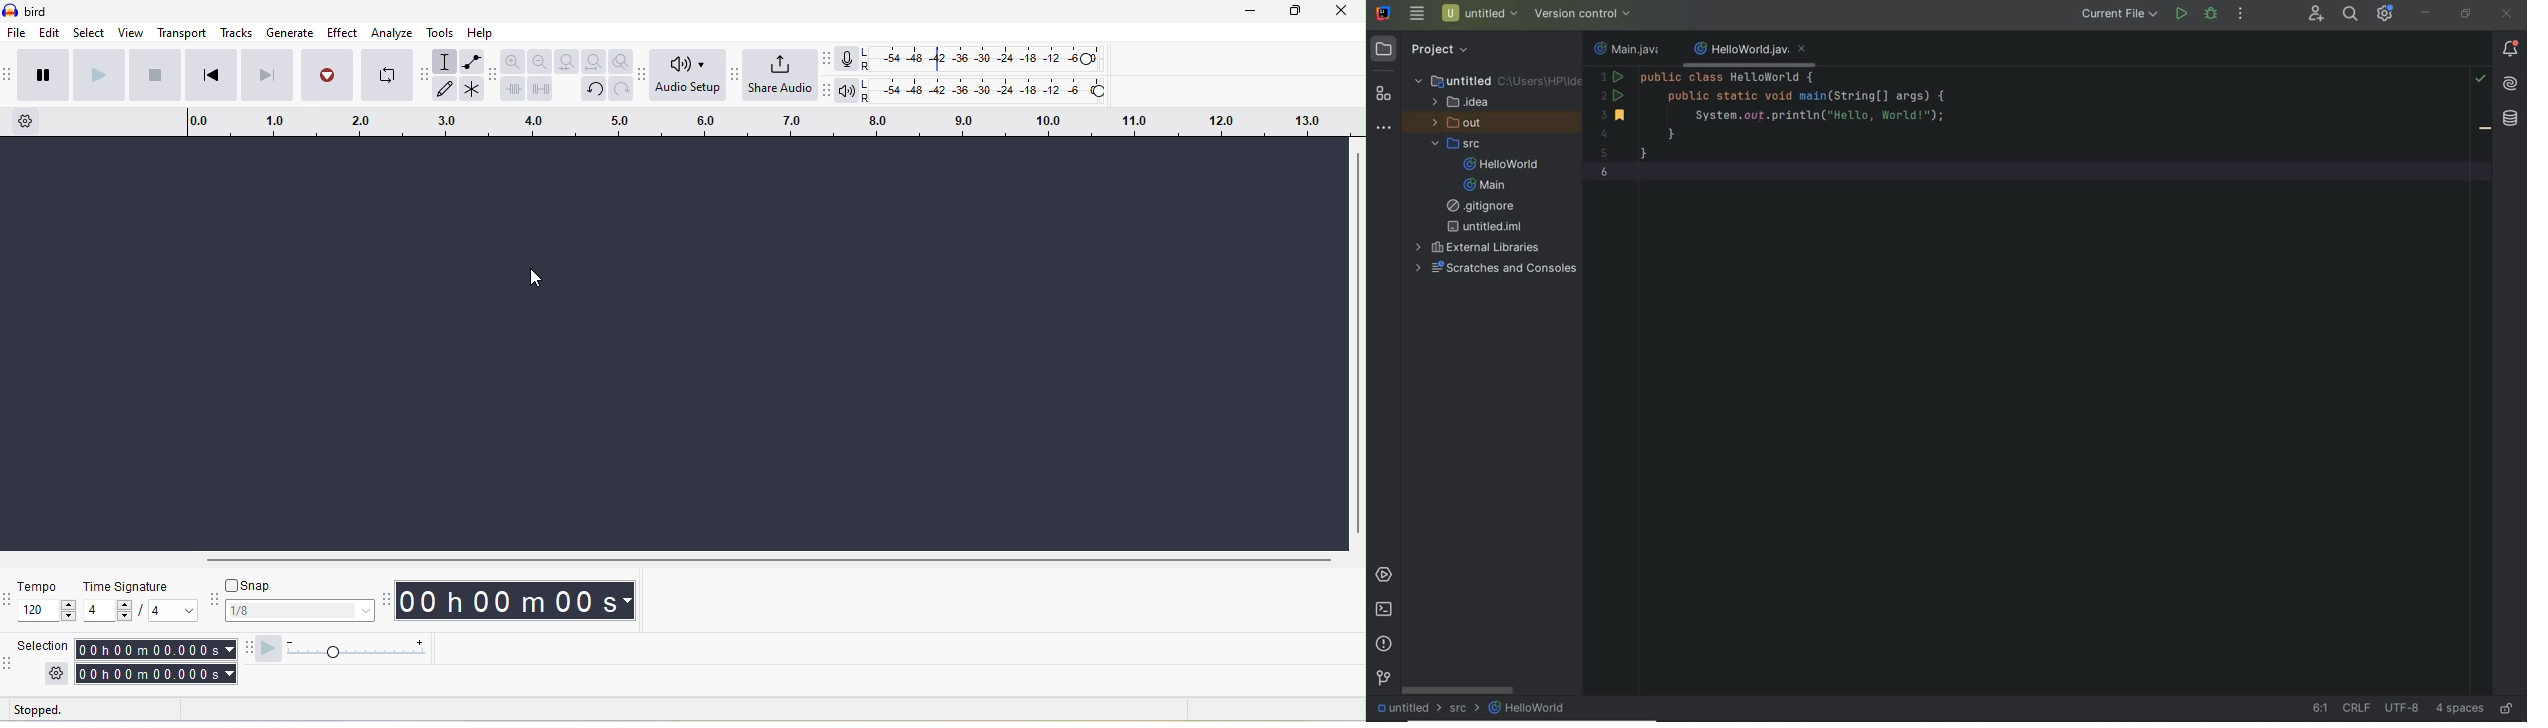 This screenshot has height=728, width=2548. What do you see at coordinates (825, 93) in the screenshot?
I see `audacity play back meter toolbar` at bounding box center [825, 93].